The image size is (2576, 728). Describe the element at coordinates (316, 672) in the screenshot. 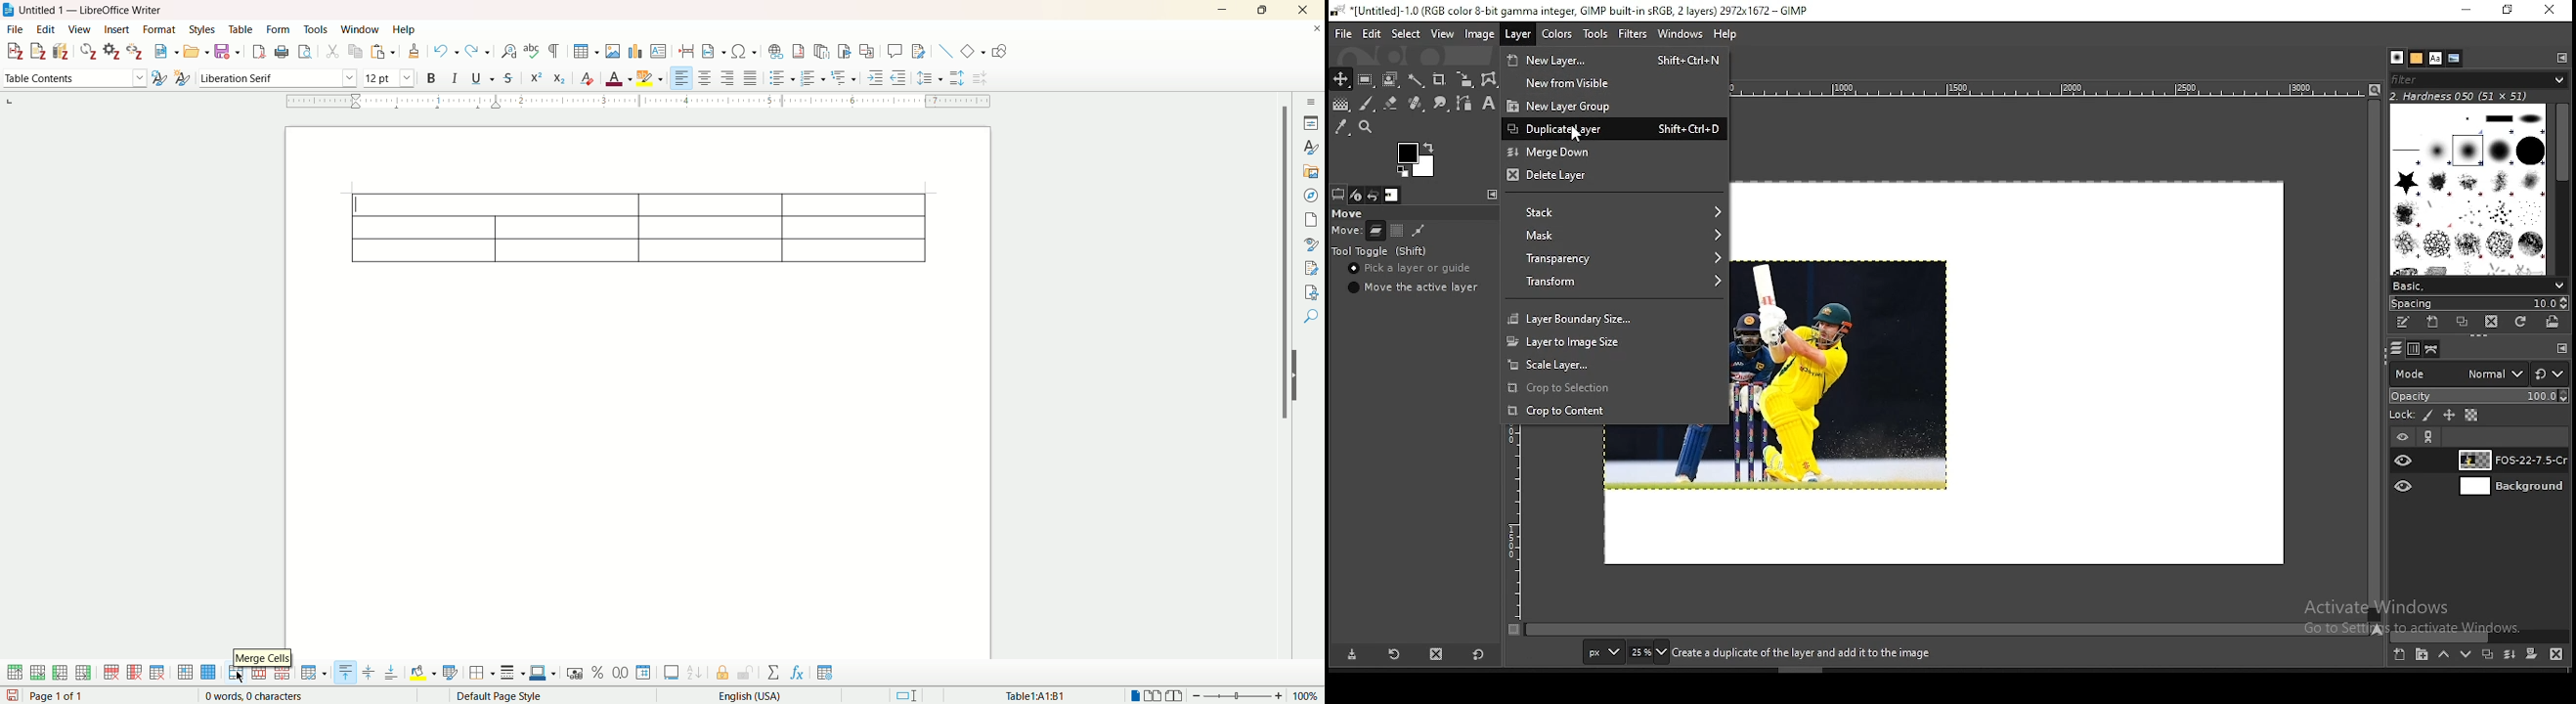

I see `optimize size` at that location.